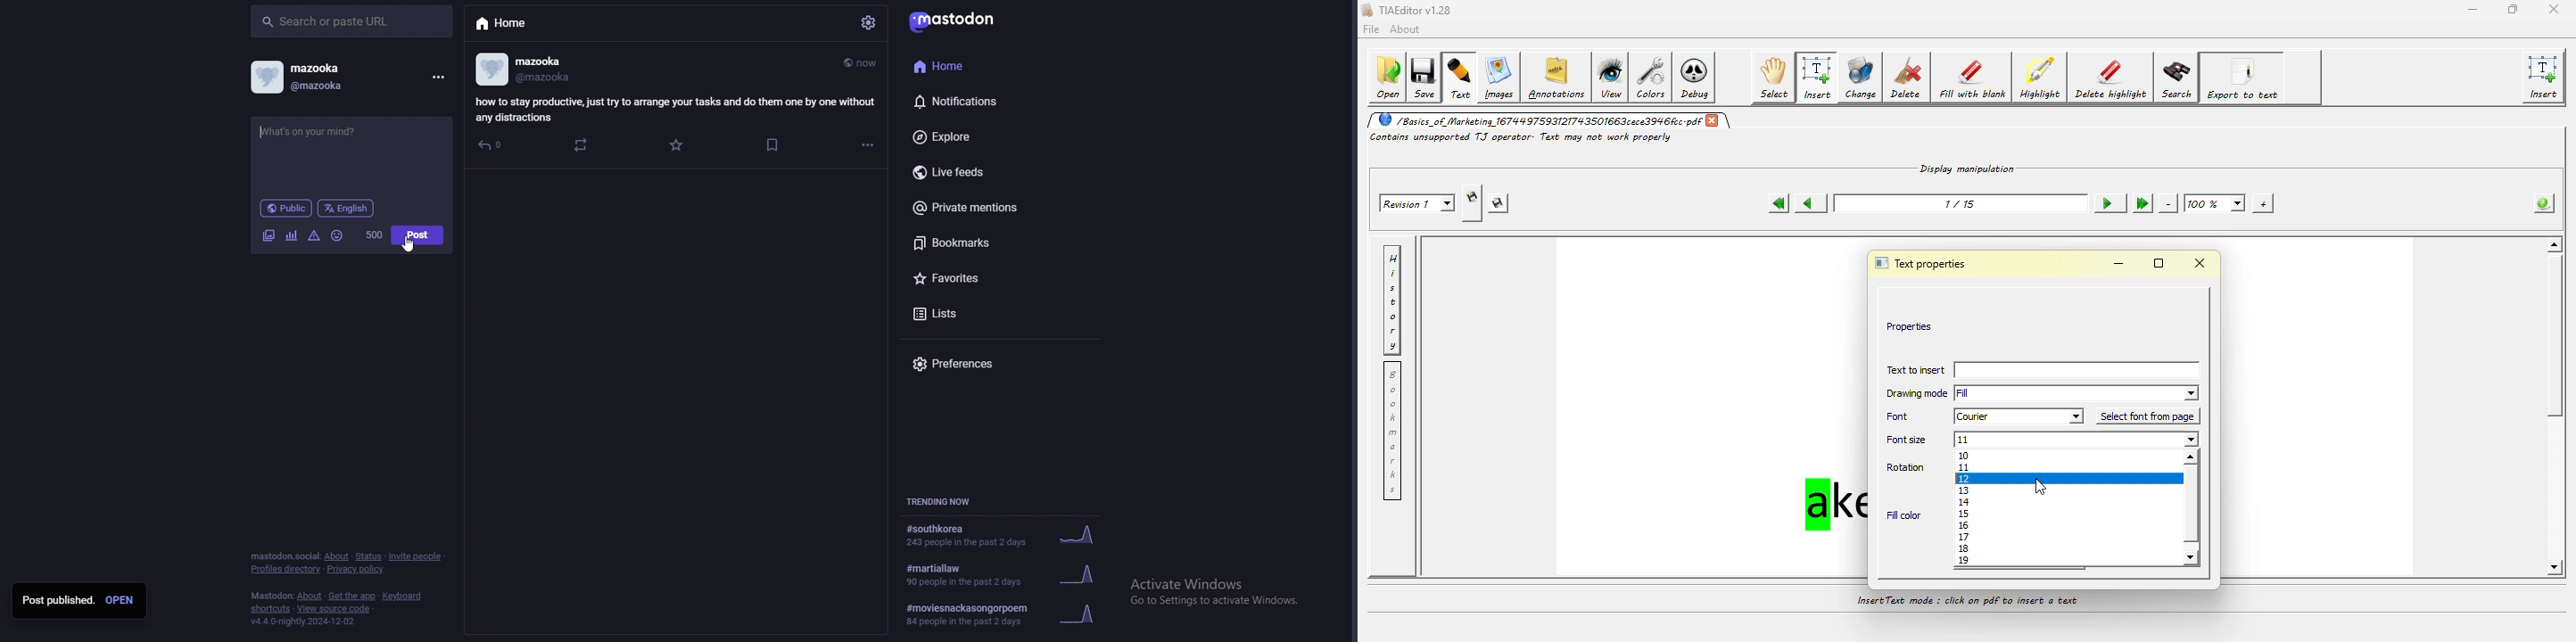 The width and height of the screenshot is (2576, 644). I want to click on trending, so click(1014, 574).